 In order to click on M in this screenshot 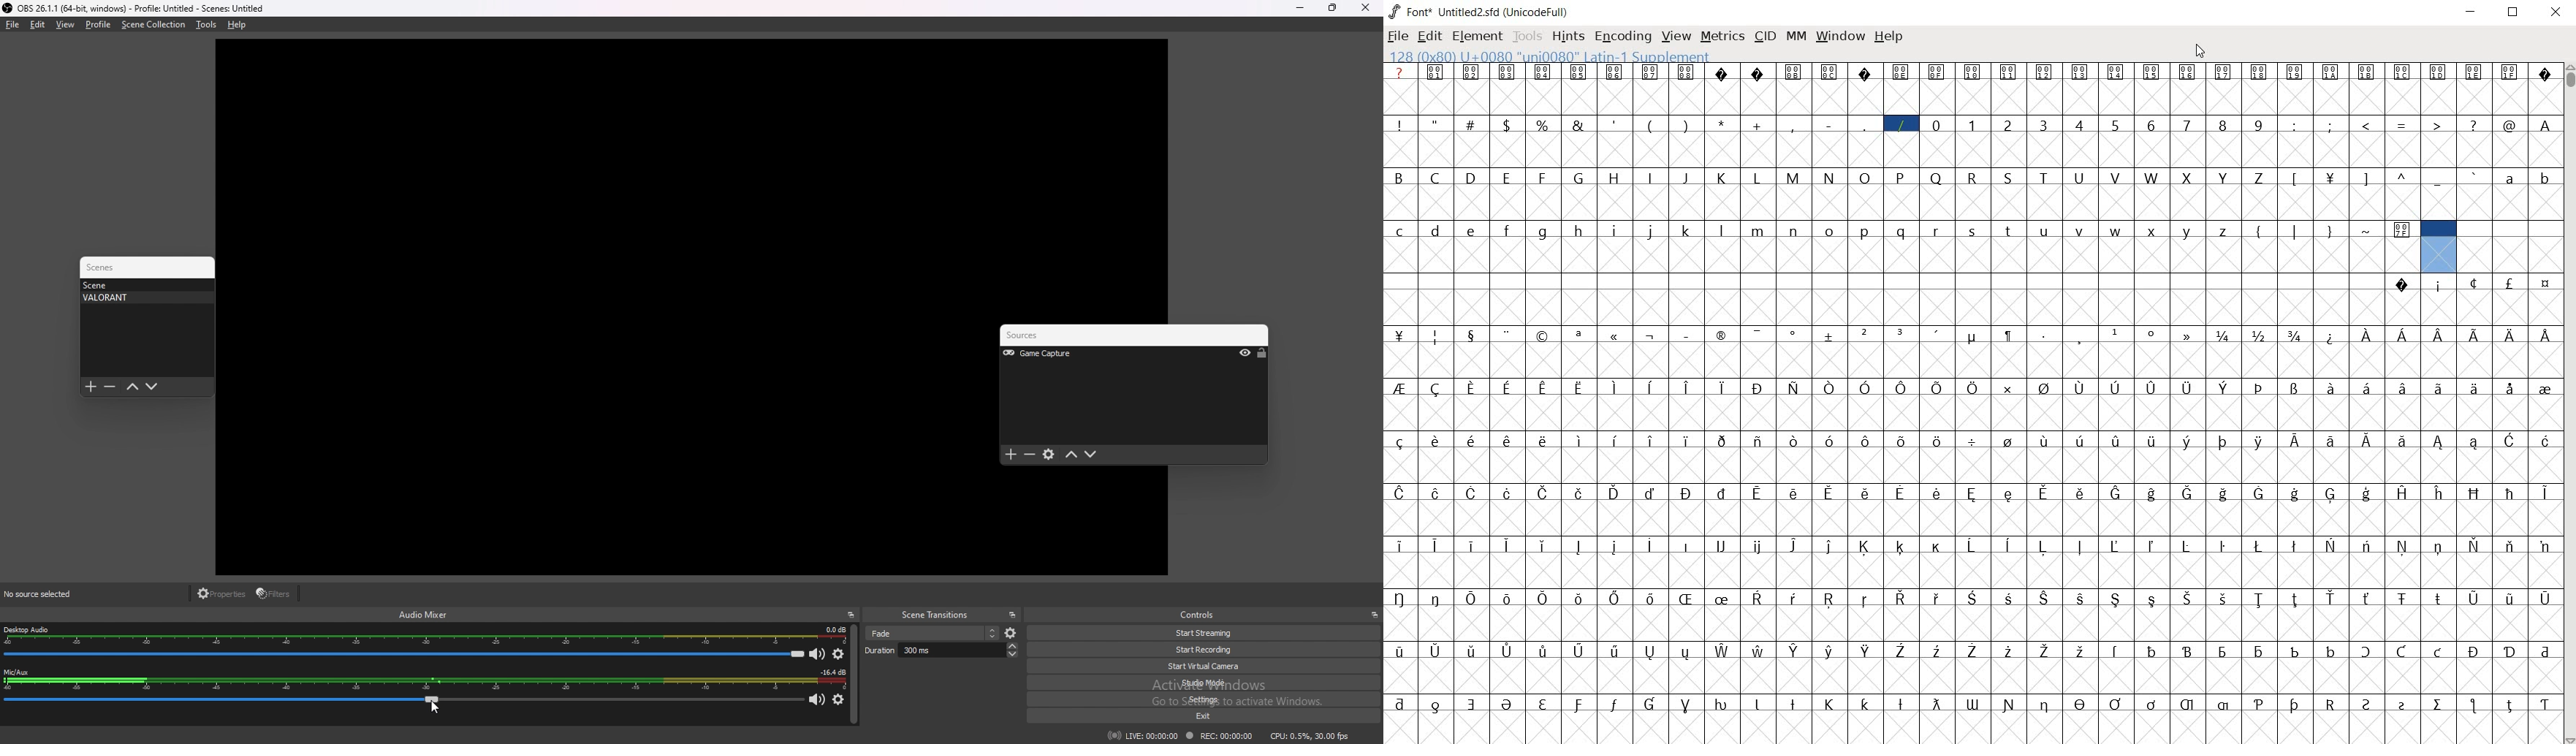, I will do `click(1794, 177)`.